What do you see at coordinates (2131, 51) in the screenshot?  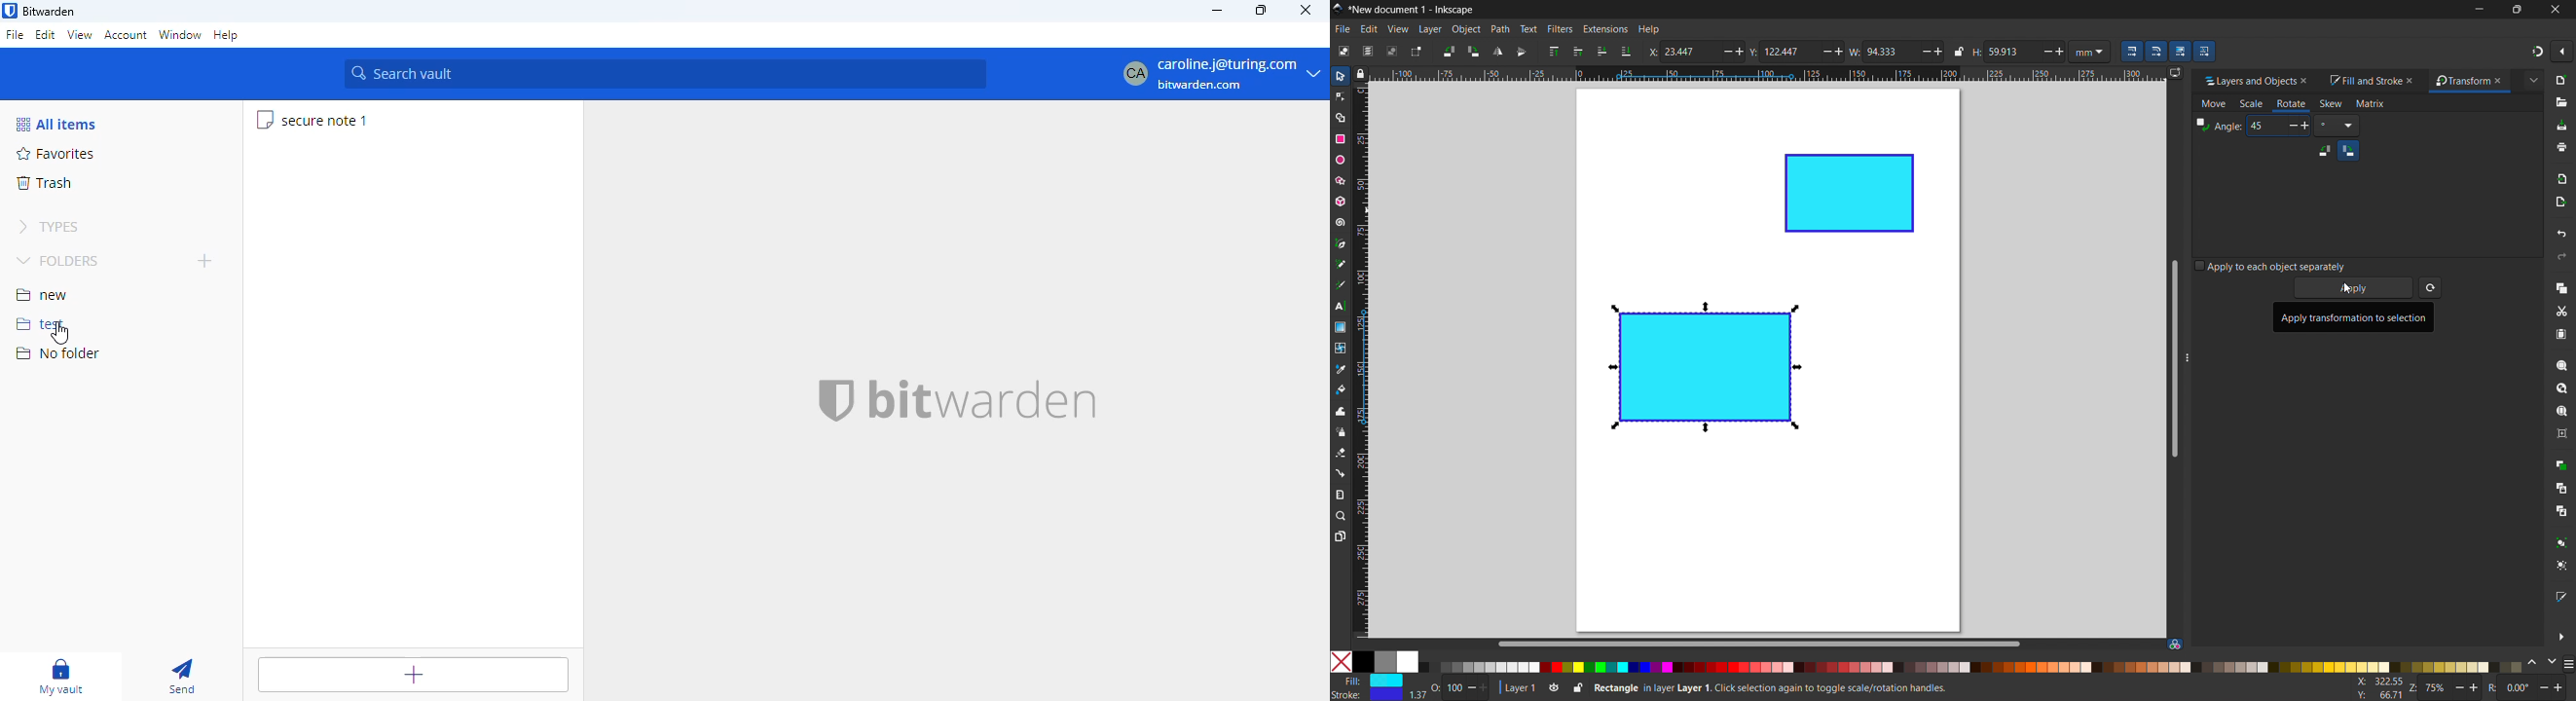 I see `when scaling objects, scale the stroke width by same proportion` at bounding box center [2131, 51].